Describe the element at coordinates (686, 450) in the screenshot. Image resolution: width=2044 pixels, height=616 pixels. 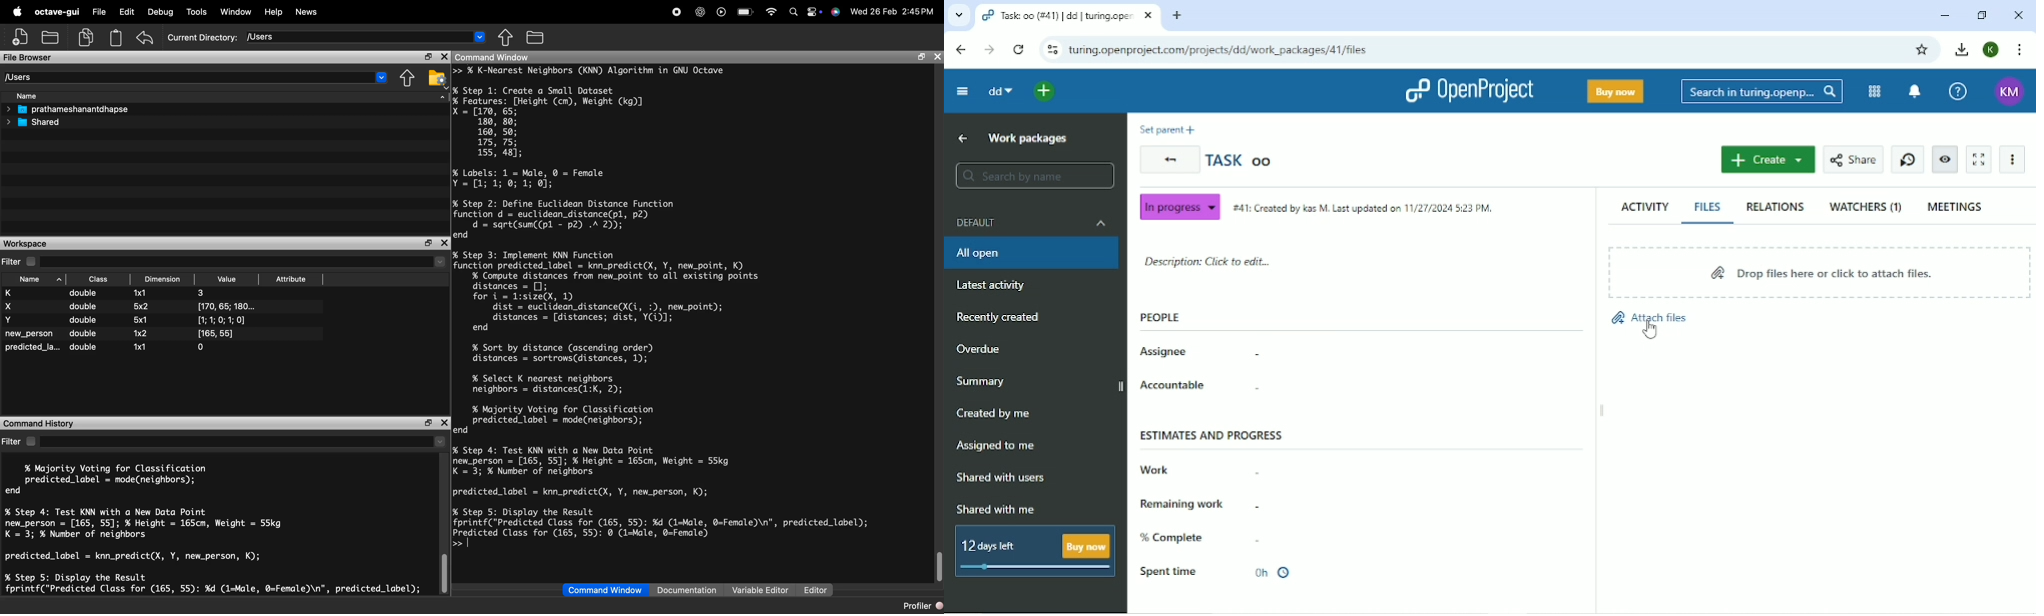
I see `% Select K nearest neighbors
neighbors = distances(1:K, 2);
% Majority Voting for Classification]
¢ predicted_label = mode(neighbors);
lend
% Step 4: Test KNN with a New Data Point]
hew_person = [165, 55]; % Height = 165cm, Weight = 55kg
K = 3; % Number of neighbors]
predicted_label = knn_predict(X, Y, new_person, K);
% Step 5: Display the Result
fprintf("Predicted Class for (165, 55): %d (1=Male, @=Female)\n", predicted_label);` at that location.